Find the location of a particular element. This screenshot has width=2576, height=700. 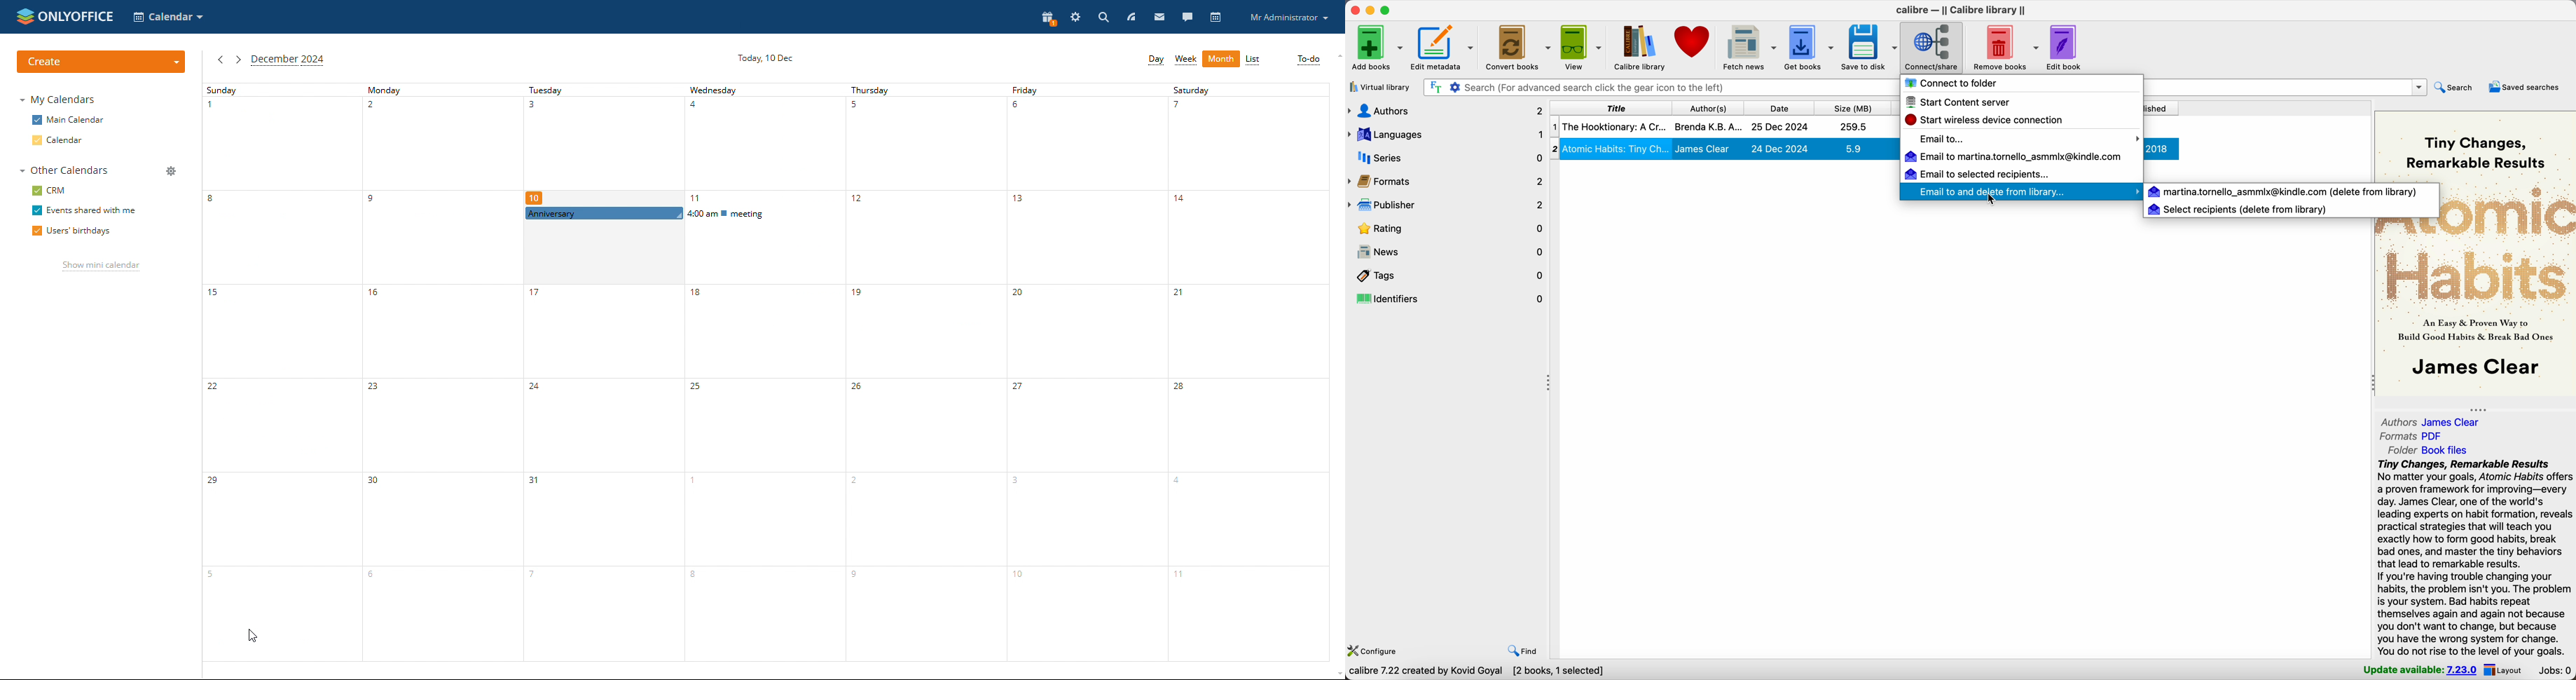

layout is located at coordinates (2506, 670).